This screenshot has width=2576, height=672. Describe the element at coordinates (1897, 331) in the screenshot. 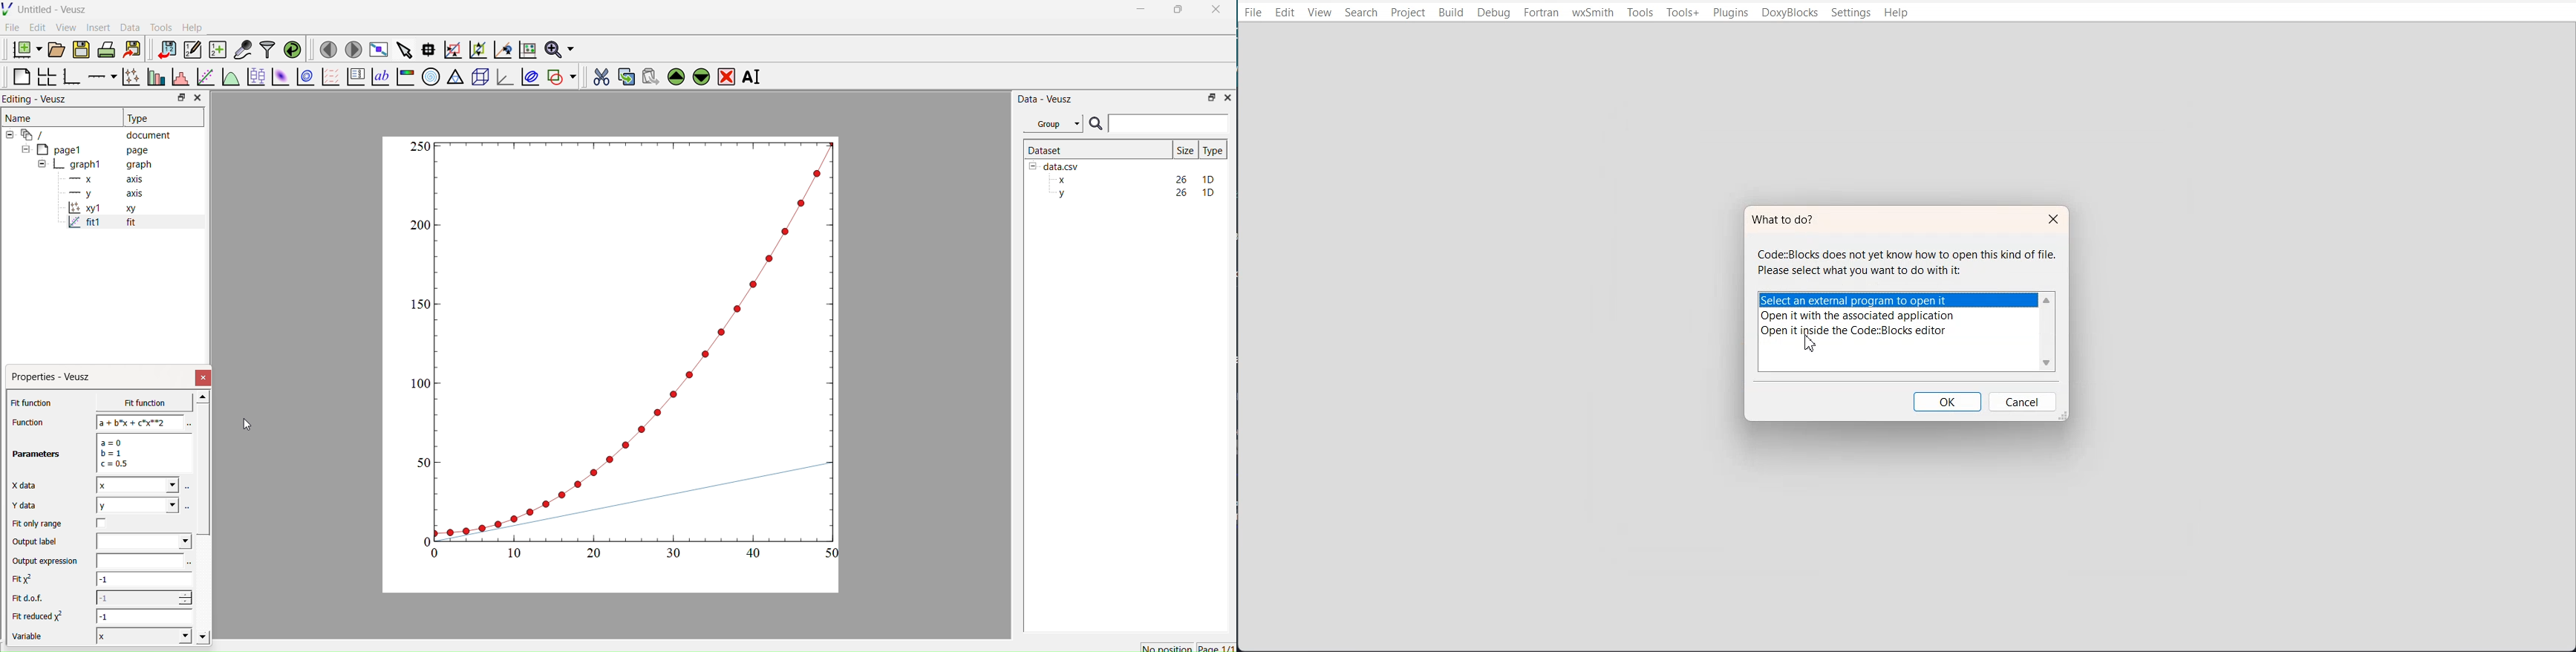

I see `Open it inside the code::blocks editor` at that location.